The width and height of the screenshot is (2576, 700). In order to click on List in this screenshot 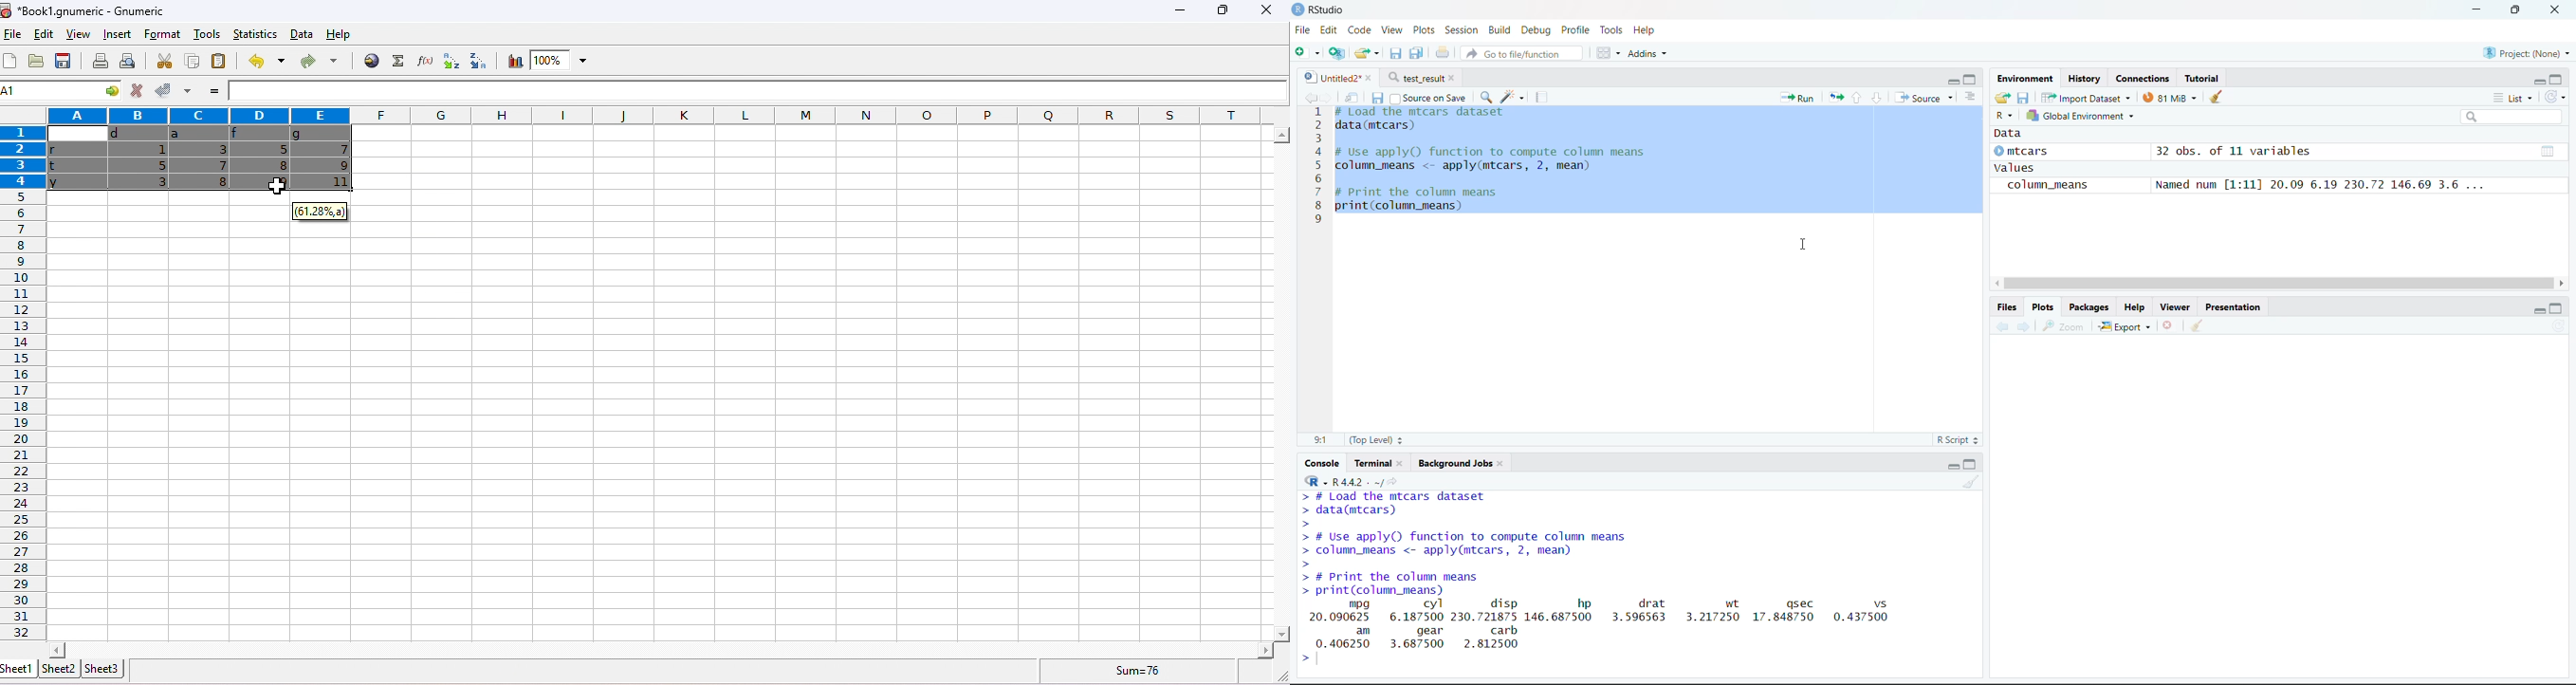, I will do `click(2513, 97)`.